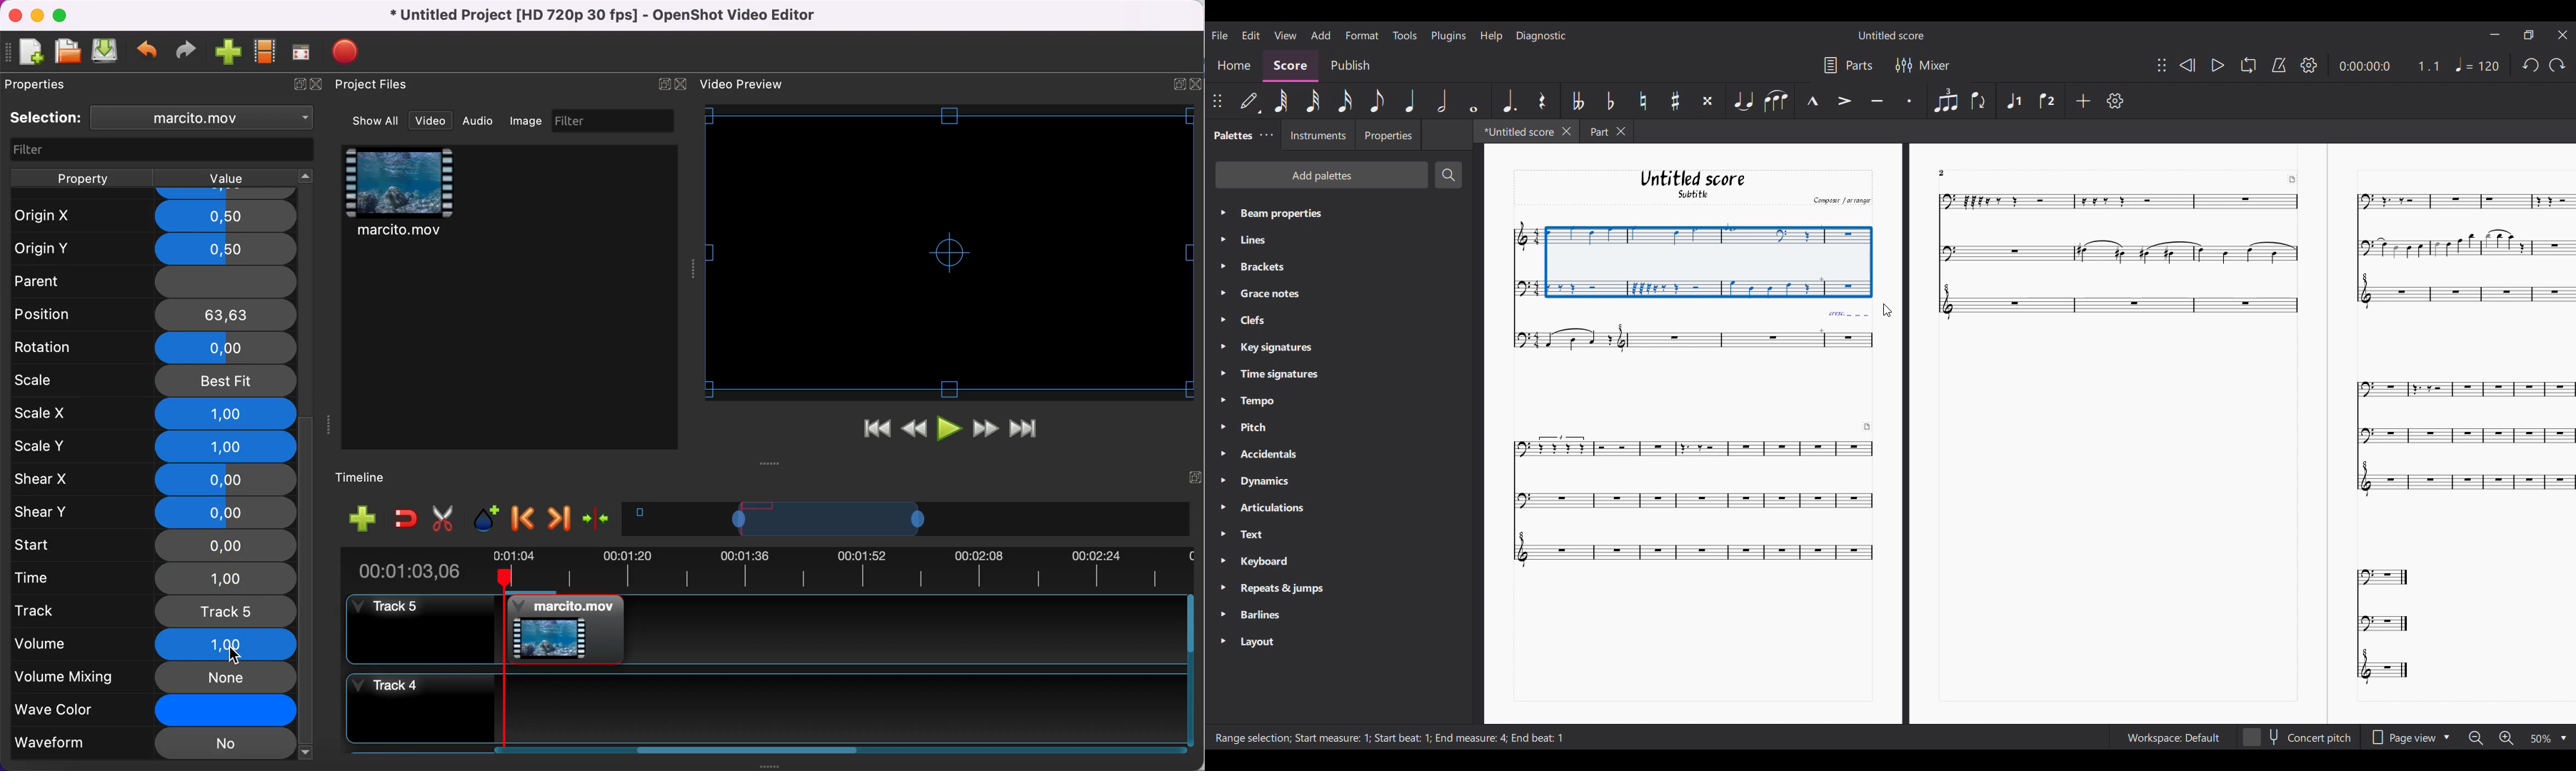  Describe the element at coordinates (1314, 101) in the screenshot. I see `32nd note` at that location.